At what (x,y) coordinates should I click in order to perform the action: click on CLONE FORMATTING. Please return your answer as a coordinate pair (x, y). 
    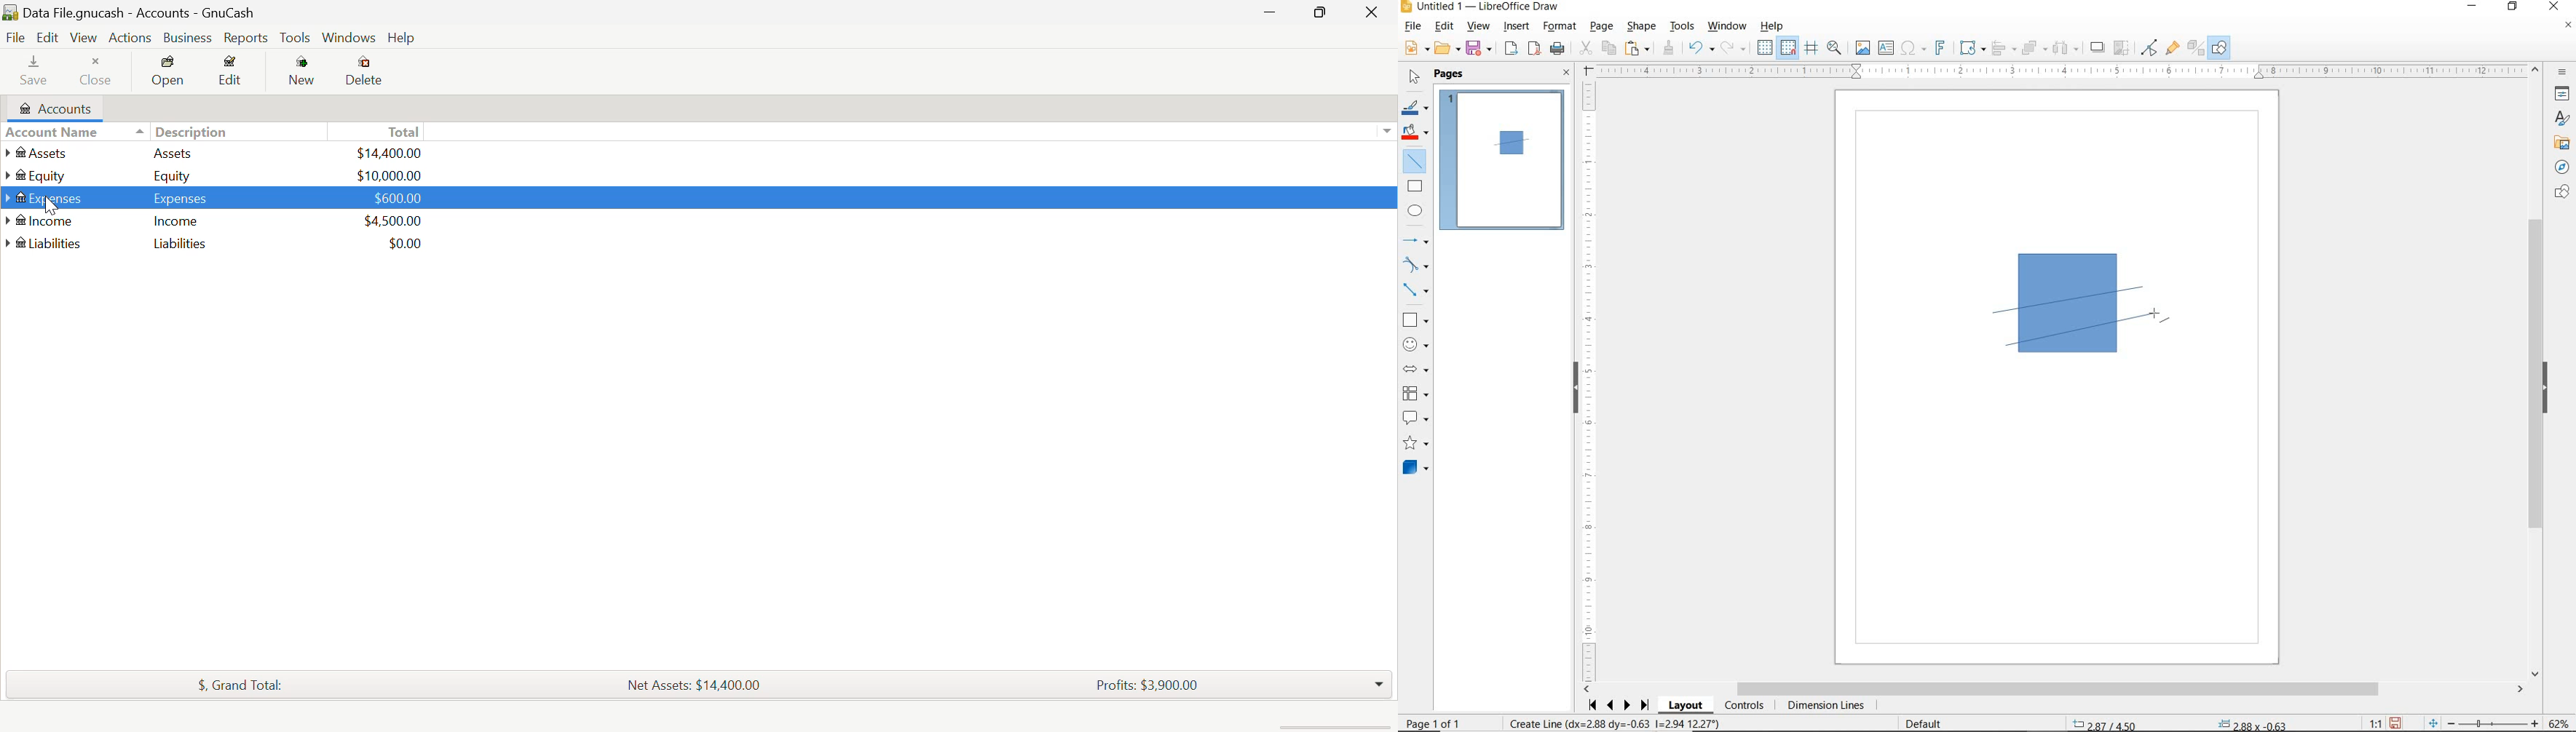
    Looking at the image, I should click on (1668, 48).